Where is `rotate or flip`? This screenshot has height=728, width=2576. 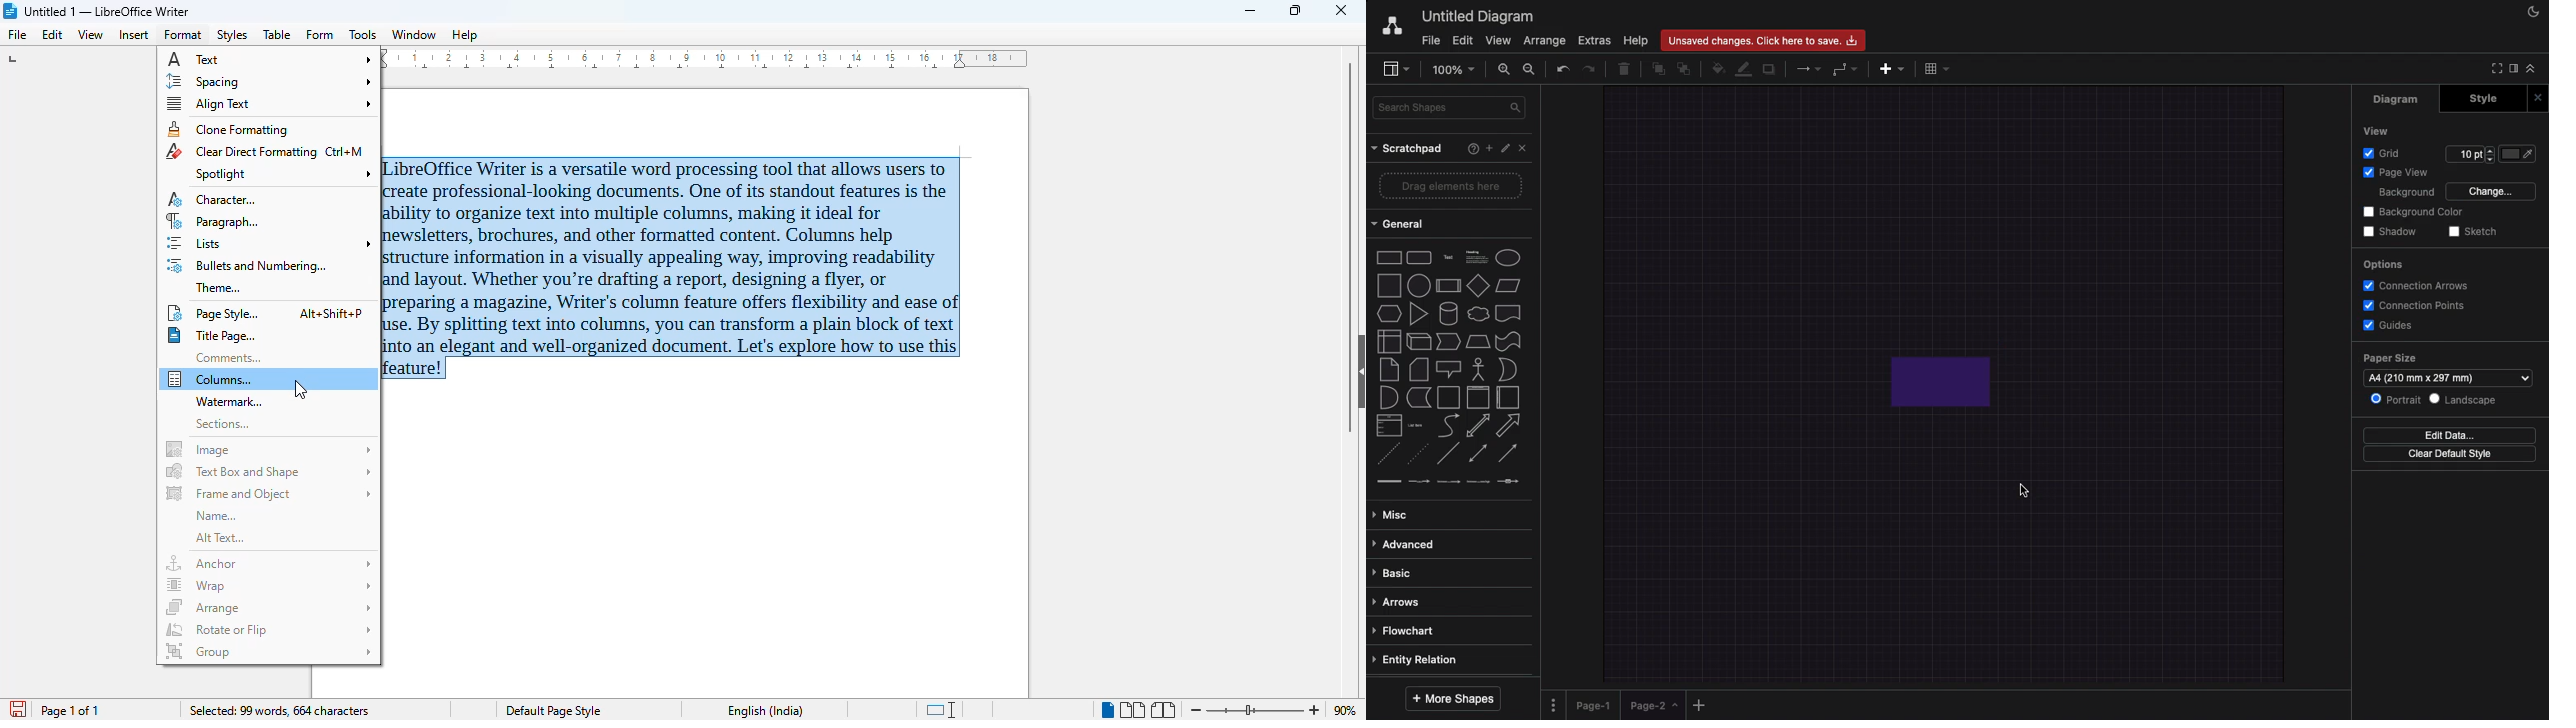 rotate or flip is located at coordinates (271, 629).